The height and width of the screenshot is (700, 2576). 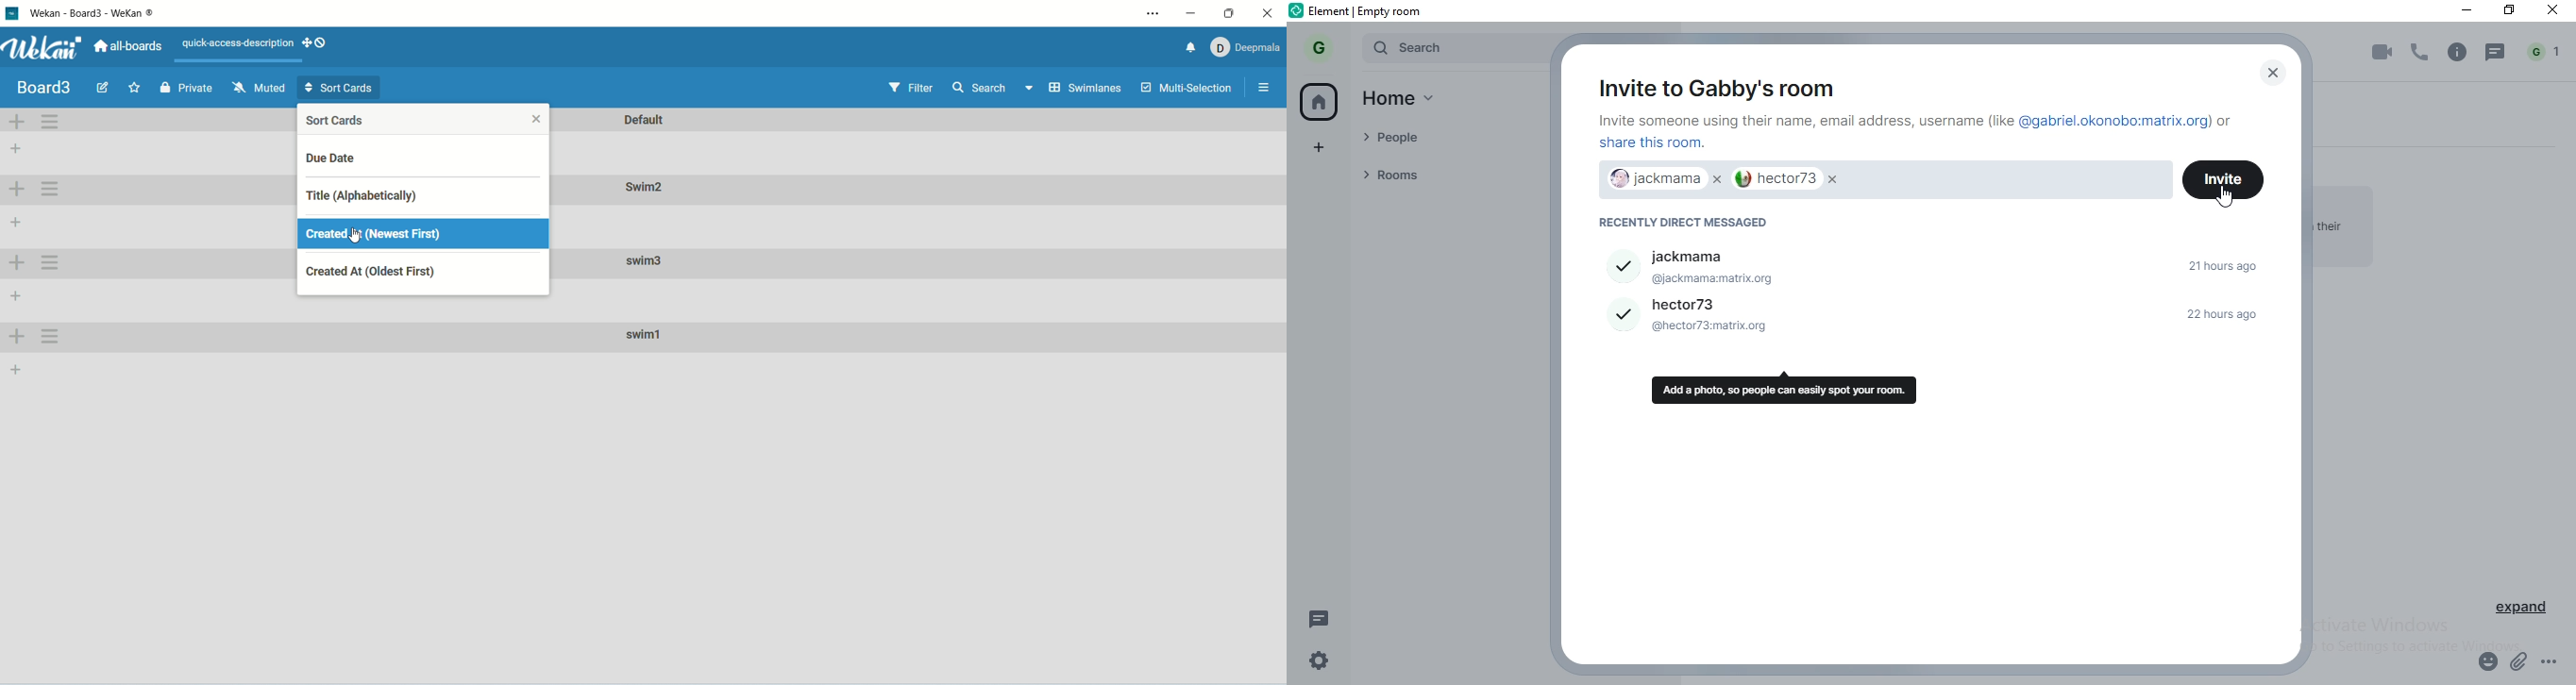 I want to click on expand, so click(x=2523, y=610).